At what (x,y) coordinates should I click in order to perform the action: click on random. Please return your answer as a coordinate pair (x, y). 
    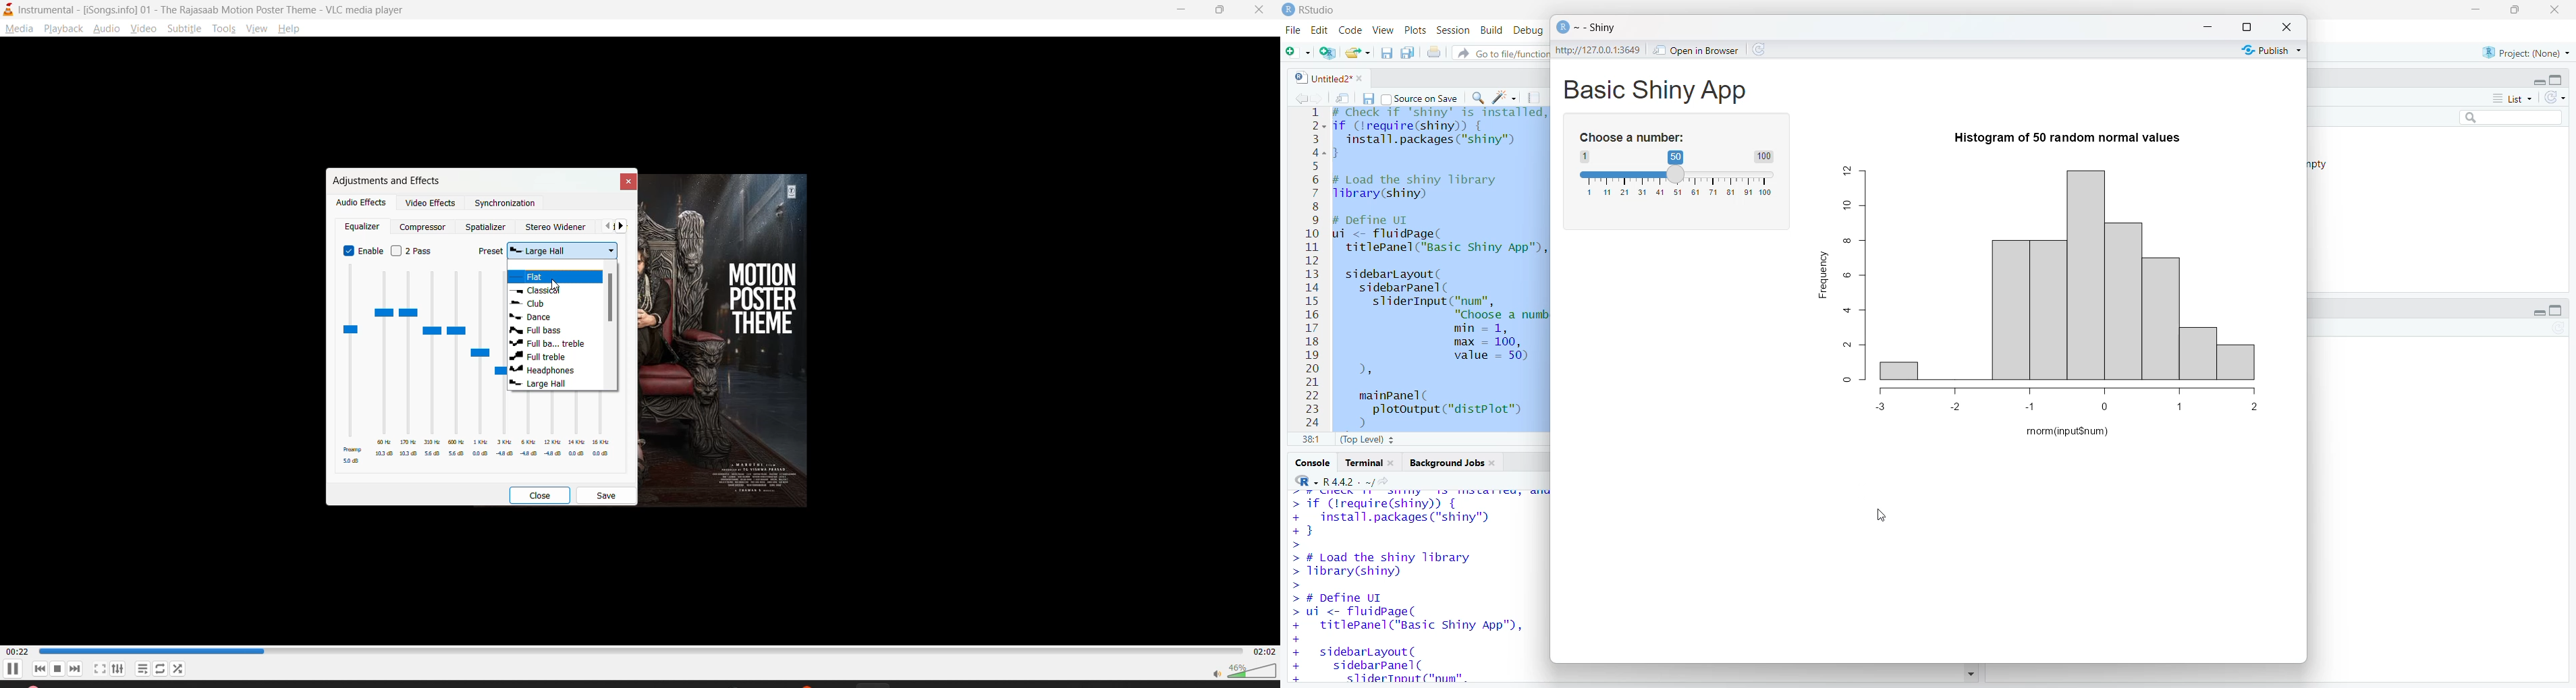
    Looking at the image, I should click on (178, 668).